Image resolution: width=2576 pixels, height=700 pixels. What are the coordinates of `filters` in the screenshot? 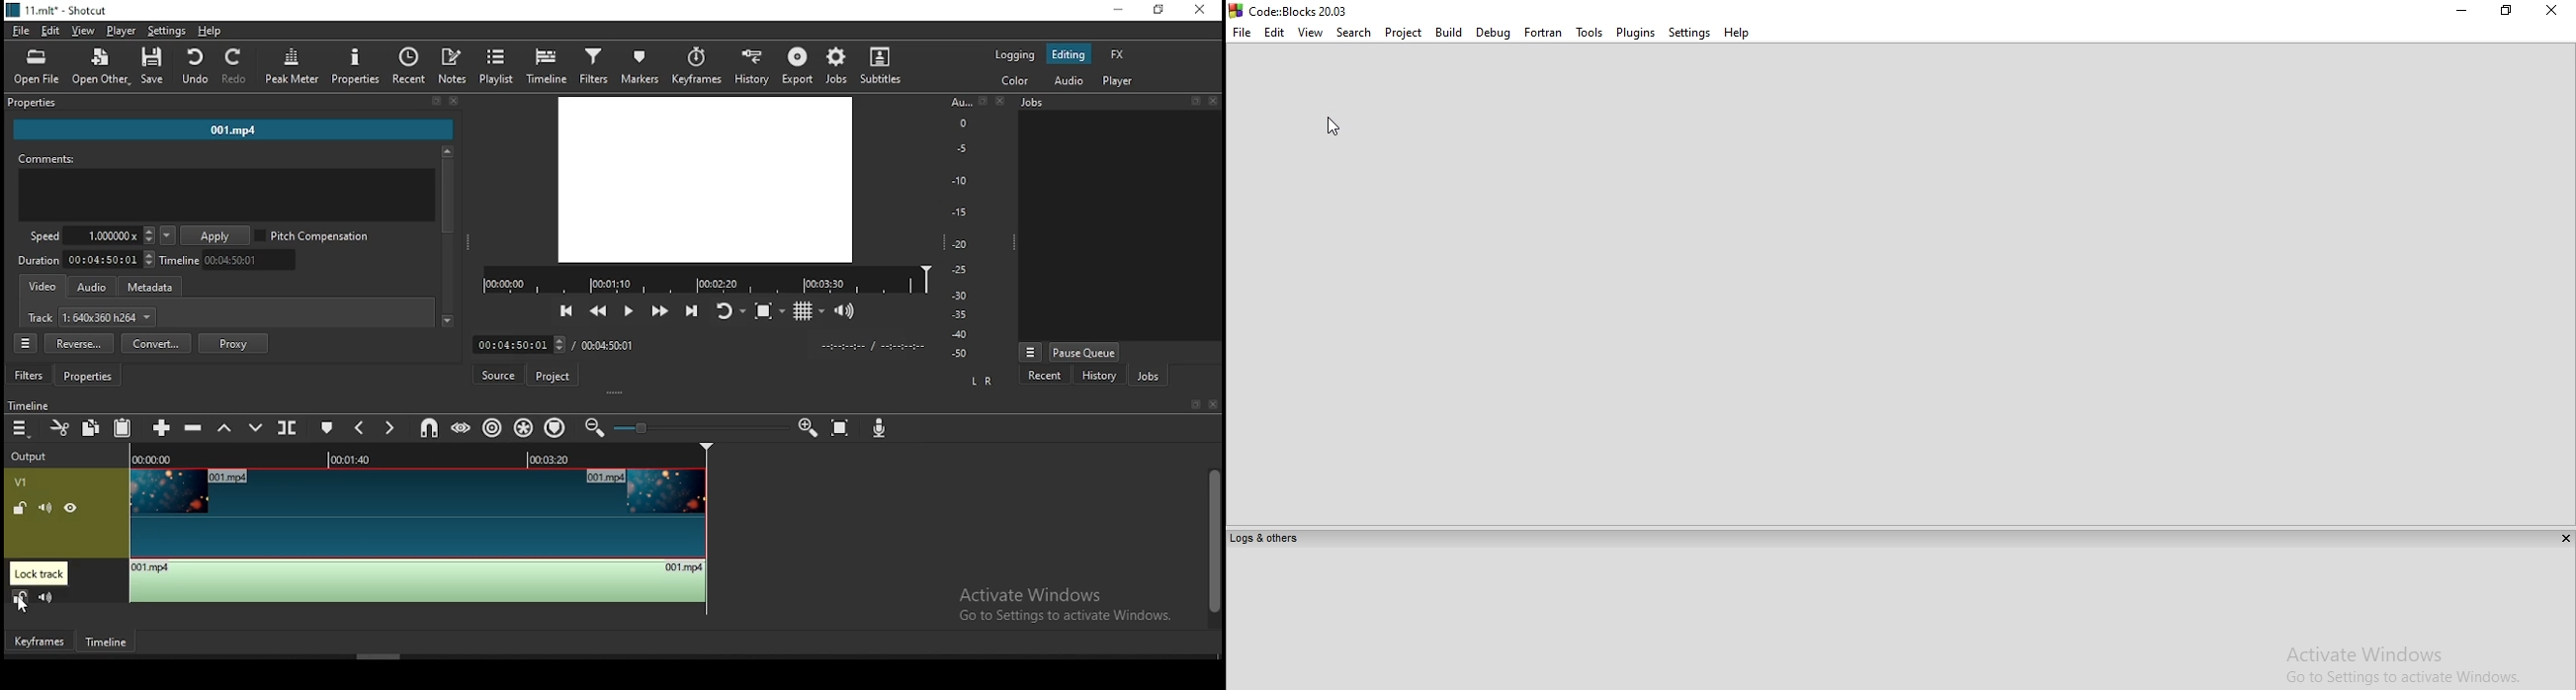 It's located at (30, 376).